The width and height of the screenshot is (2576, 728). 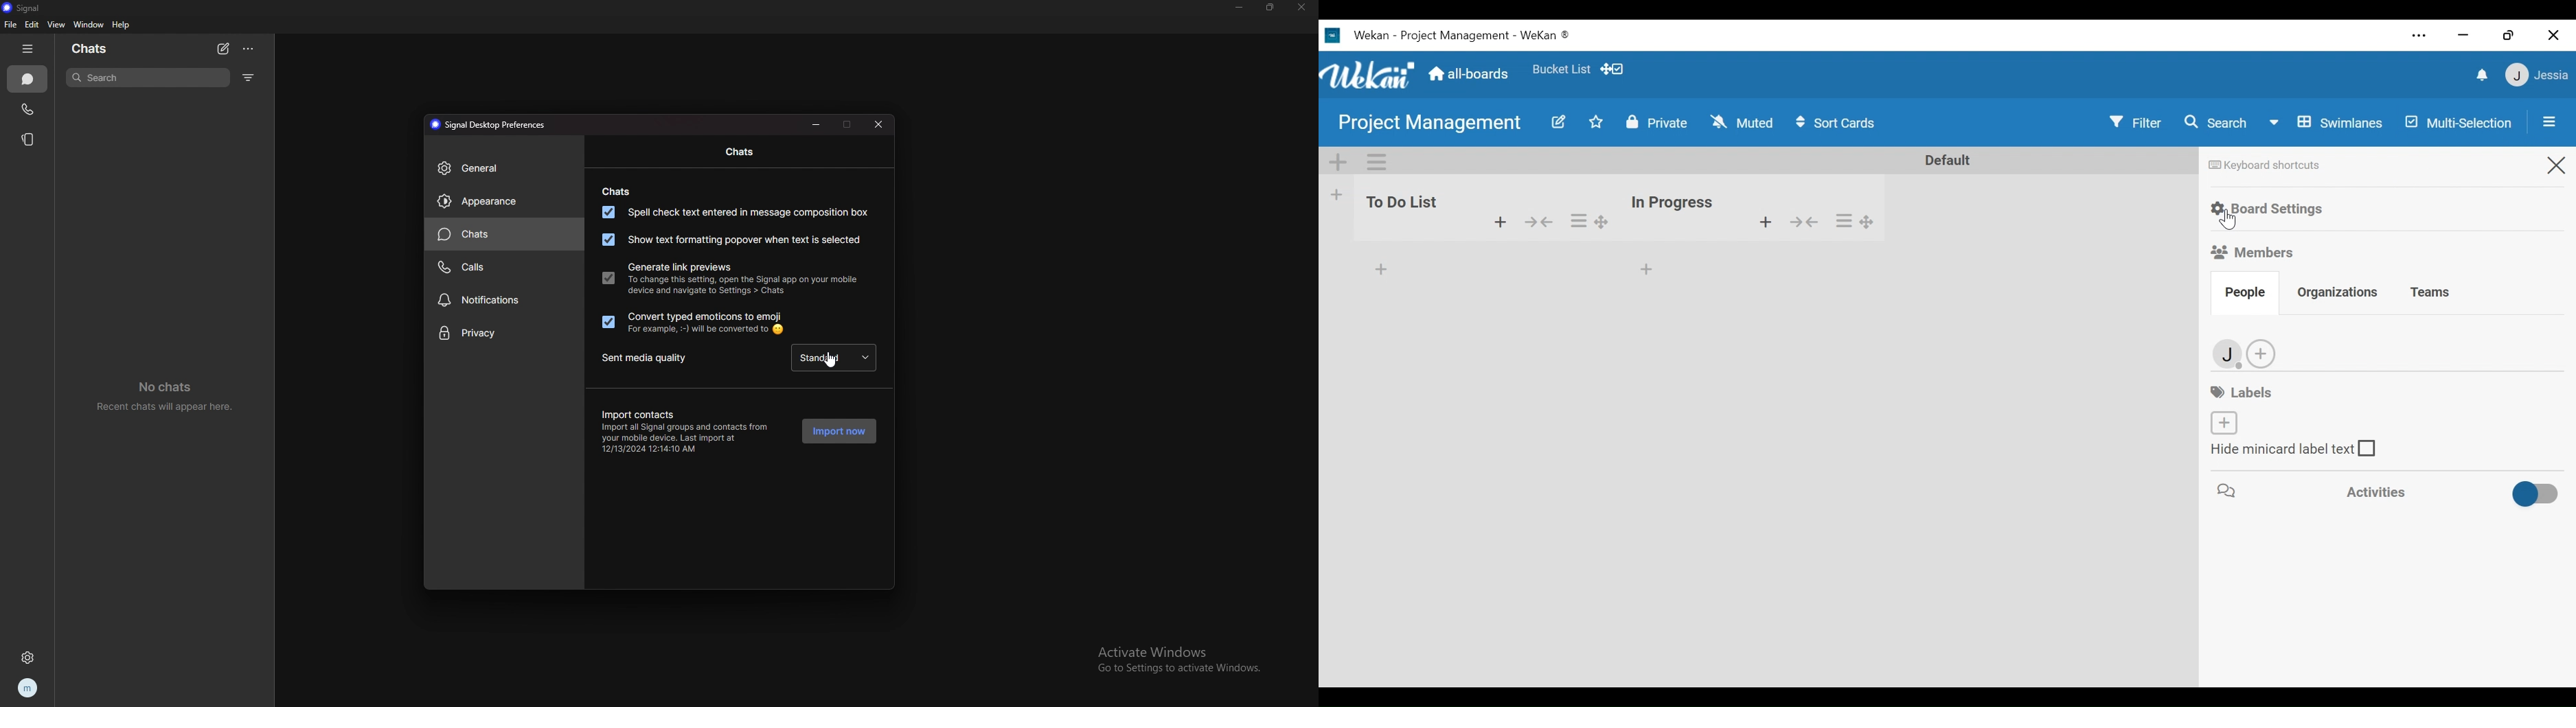 What do you see at coordinates (839, 430) in the screenshot?
I see `import now` at bounding box center [839, 430].